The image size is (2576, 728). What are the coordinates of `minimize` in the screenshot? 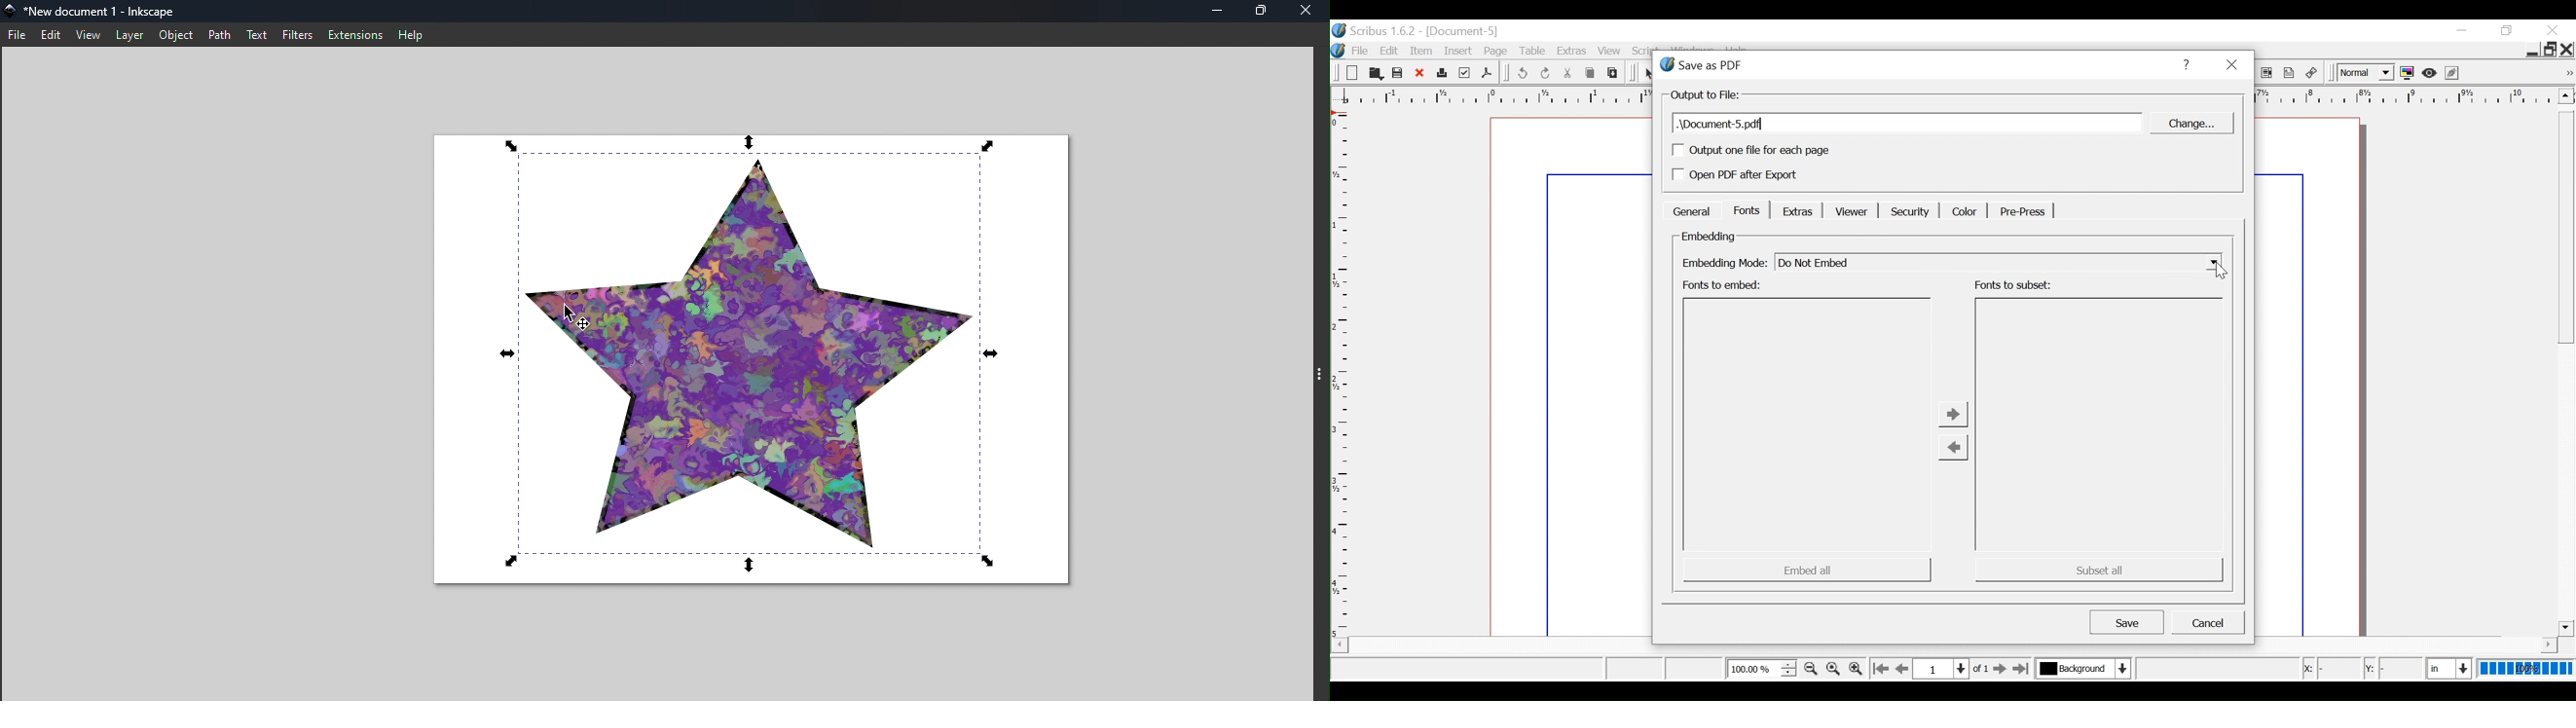 It's located at (2509, 31).